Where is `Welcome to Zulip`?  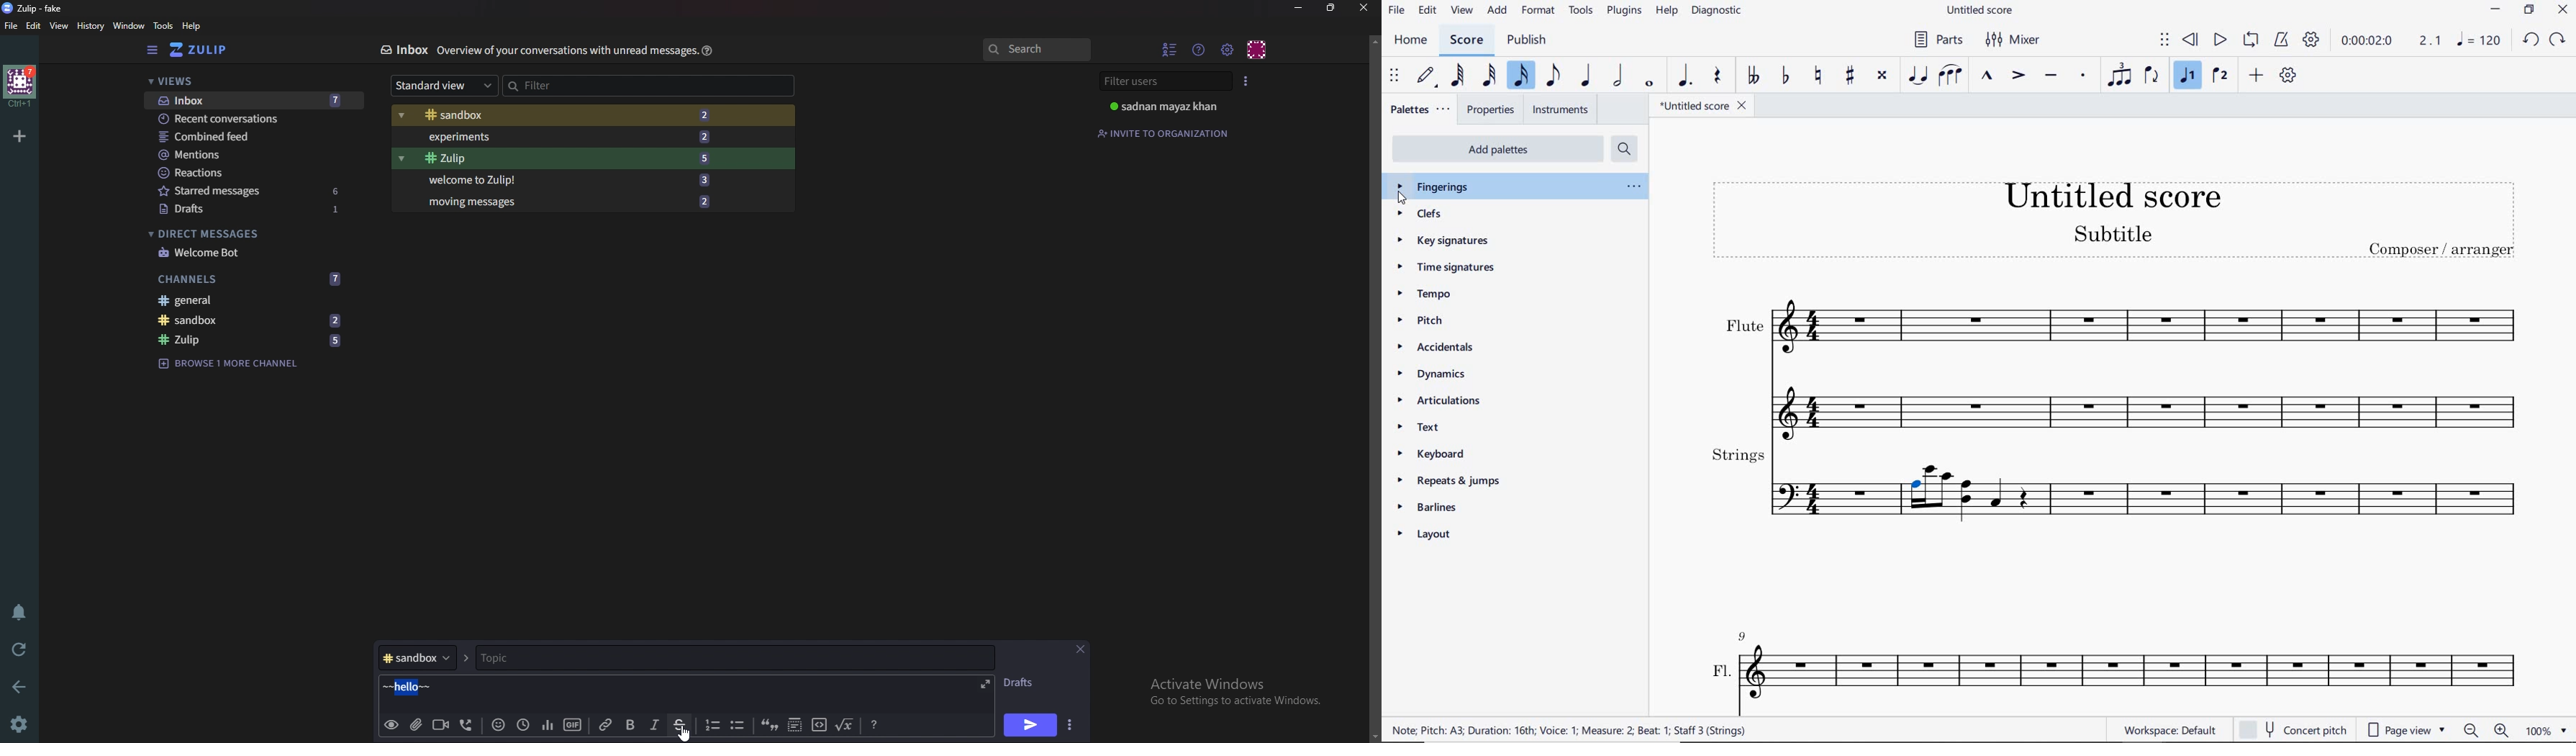 Welcome to Zulip is located at coordinates (567, 180).